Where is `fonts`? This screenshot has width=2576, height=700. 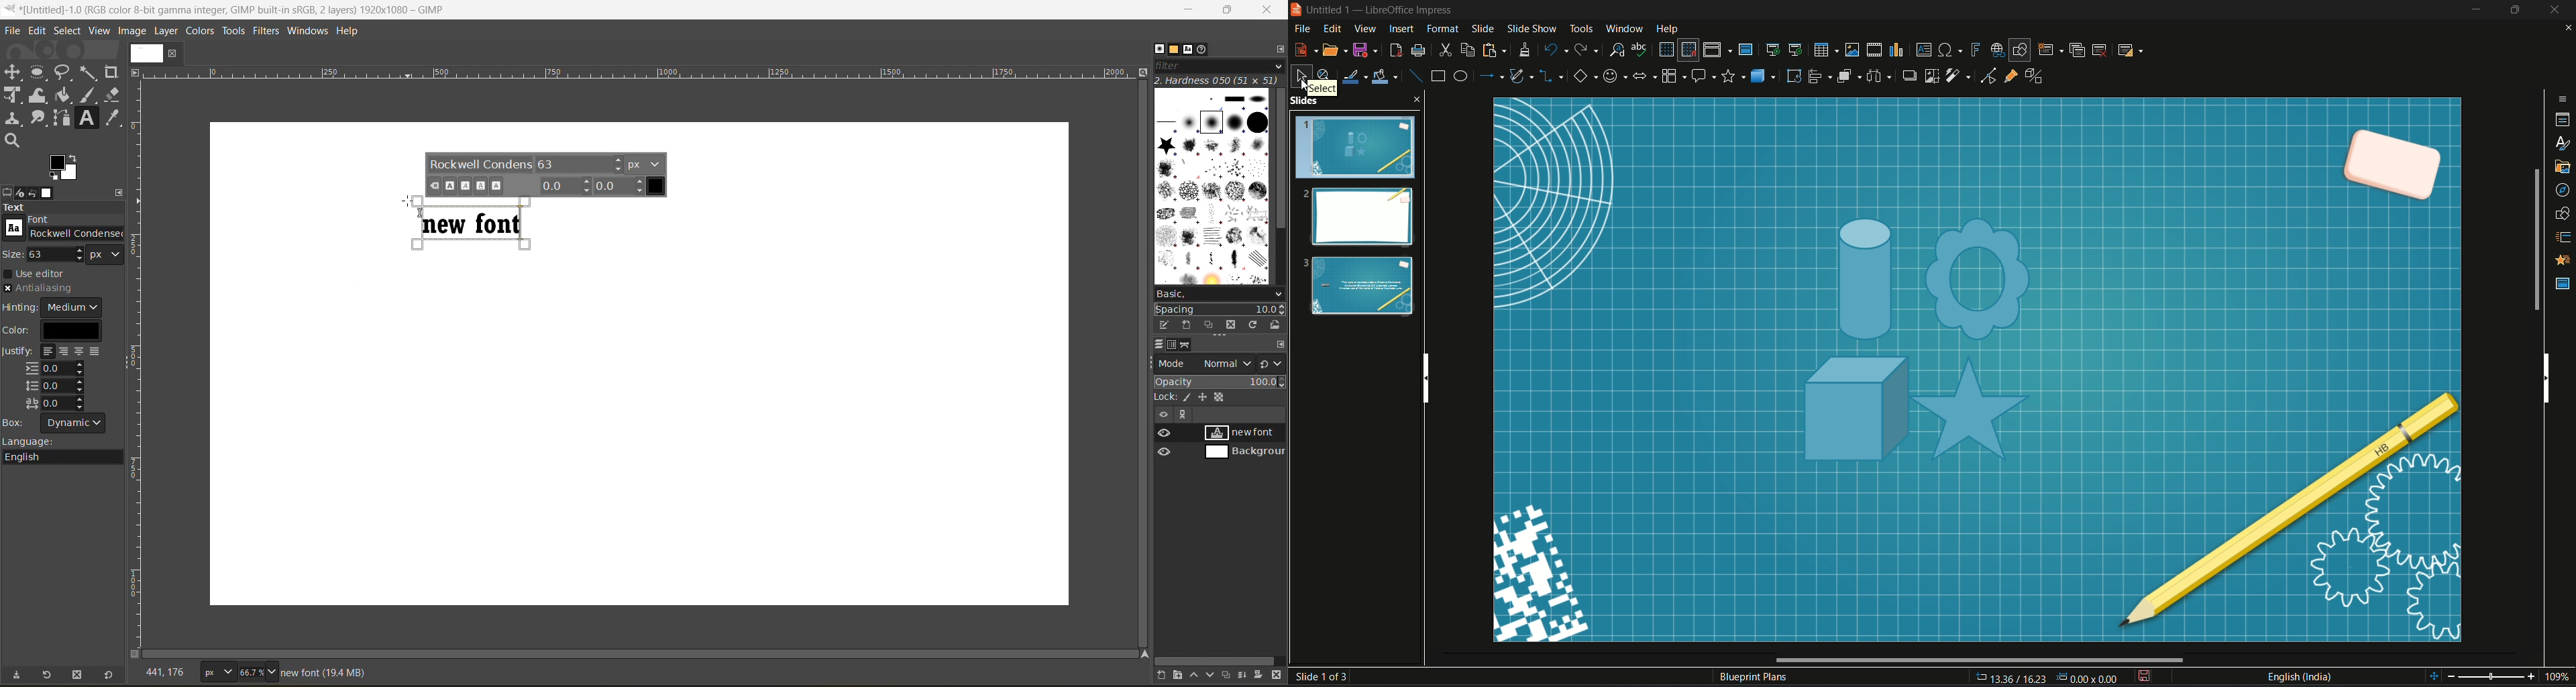
fonts is located at coordinates (1190, 50).